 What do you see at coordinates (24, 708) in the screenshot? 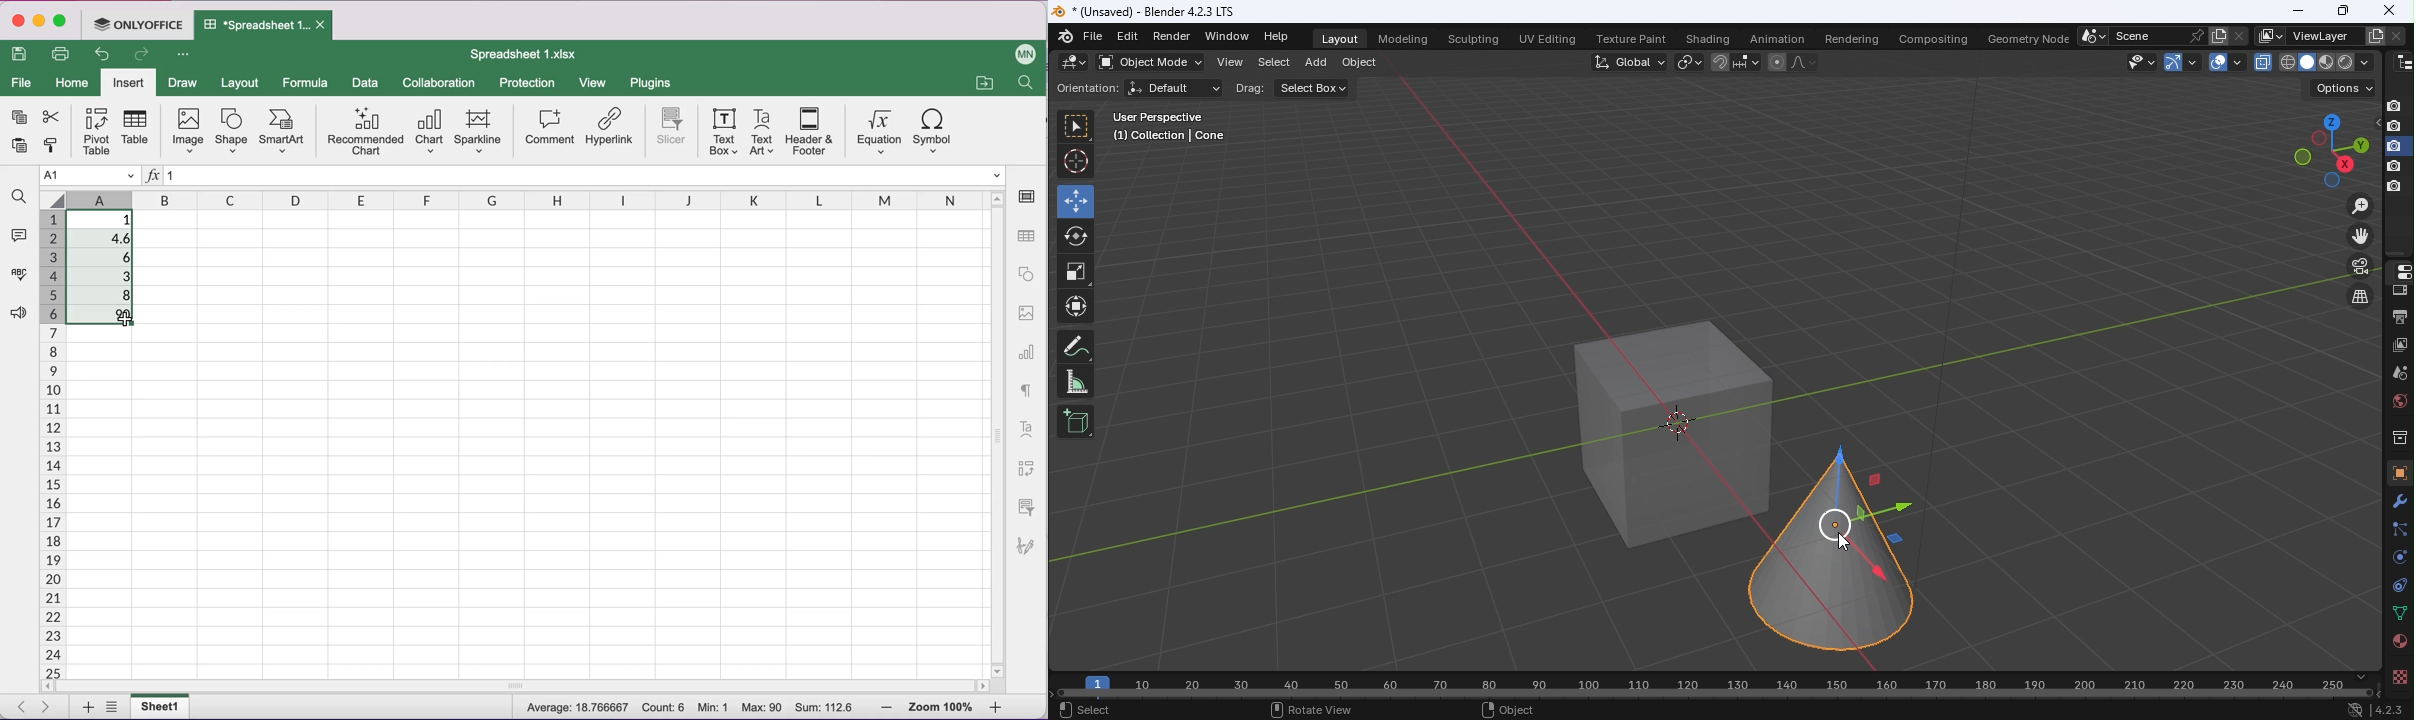
I see `previous sheet` at bounding box center [24, 708].